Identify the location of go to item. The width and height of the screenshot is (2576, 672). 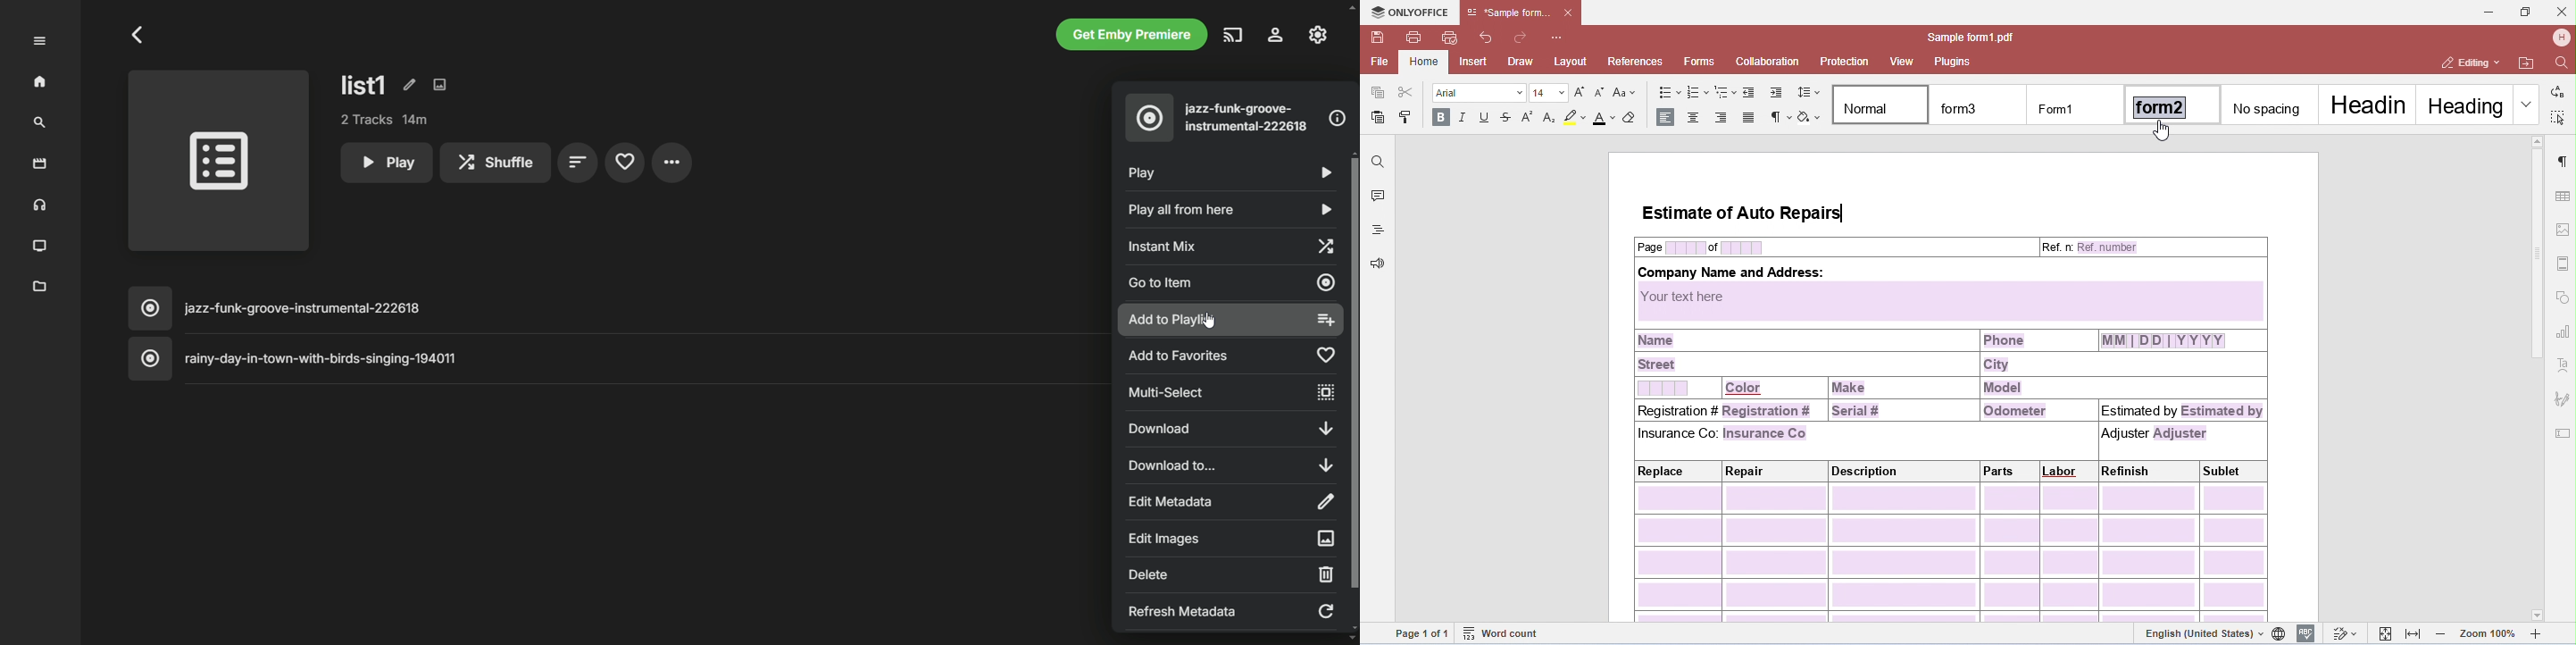
(1232, 285).